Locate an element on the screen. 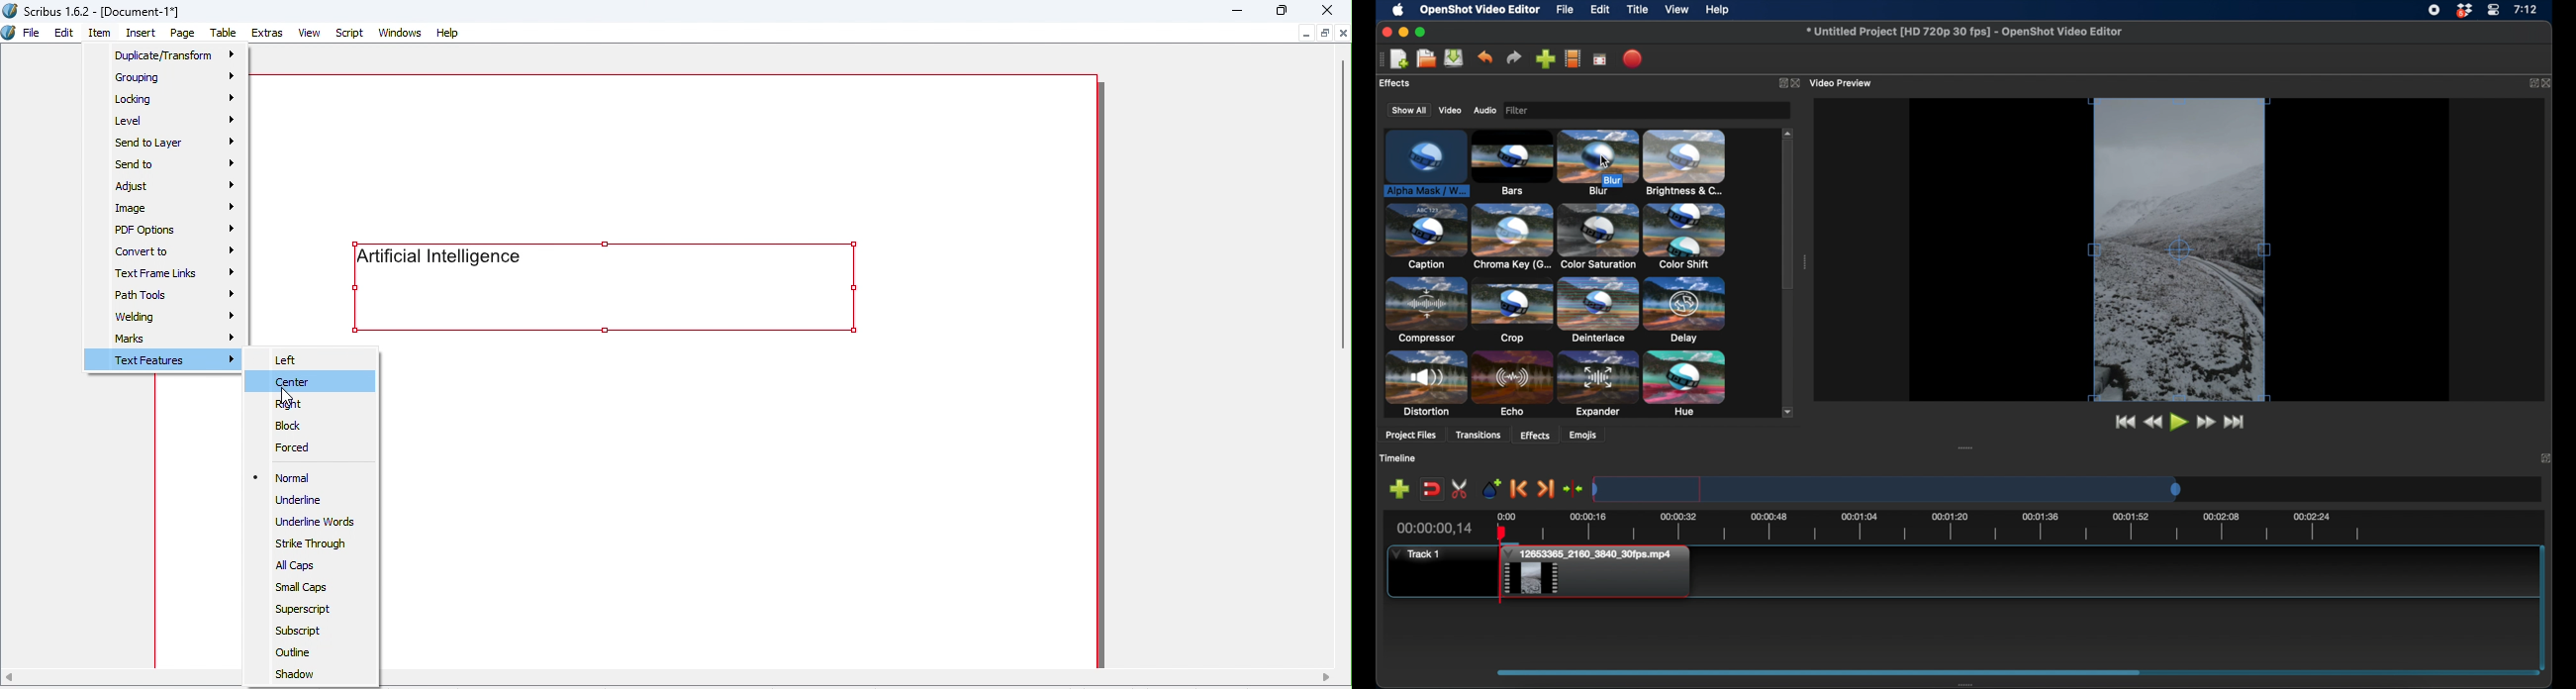 The height and width of the screenshot is (700, 2576). control center is located at coordinates (2493, 10).